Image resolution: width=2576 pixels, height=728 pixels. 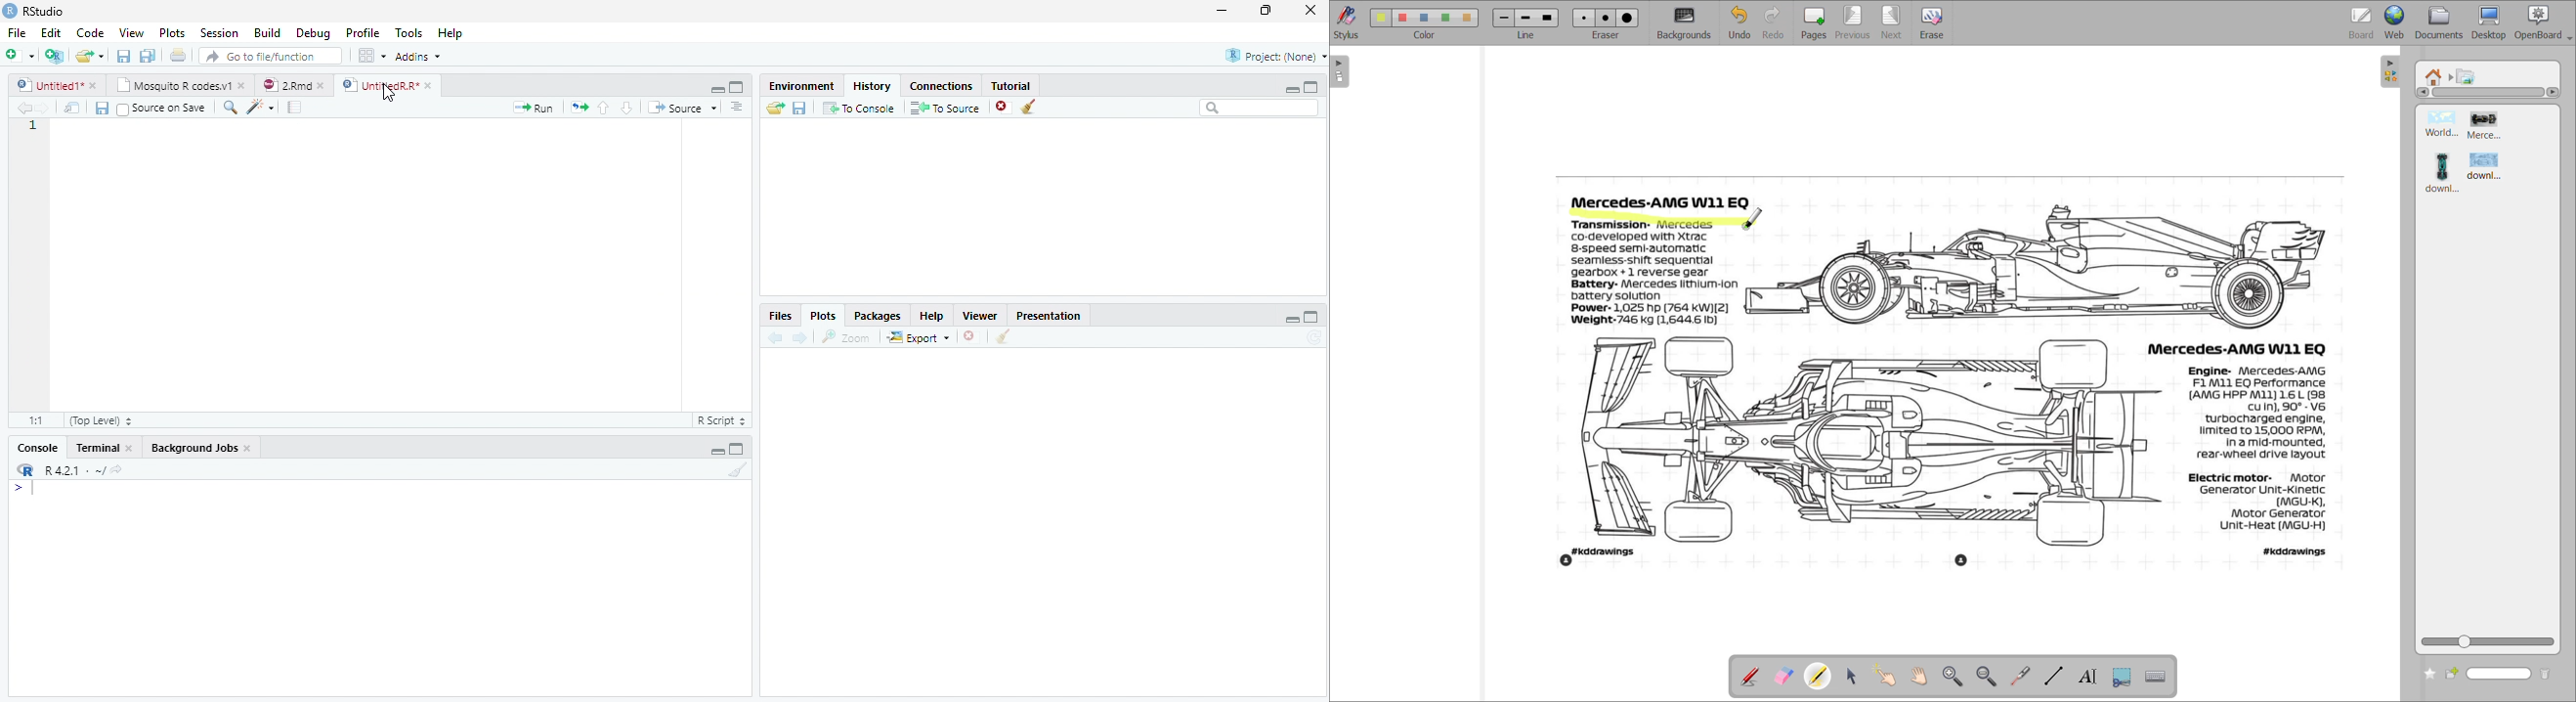 I want to click on Debug, so click(x=314, y=32).